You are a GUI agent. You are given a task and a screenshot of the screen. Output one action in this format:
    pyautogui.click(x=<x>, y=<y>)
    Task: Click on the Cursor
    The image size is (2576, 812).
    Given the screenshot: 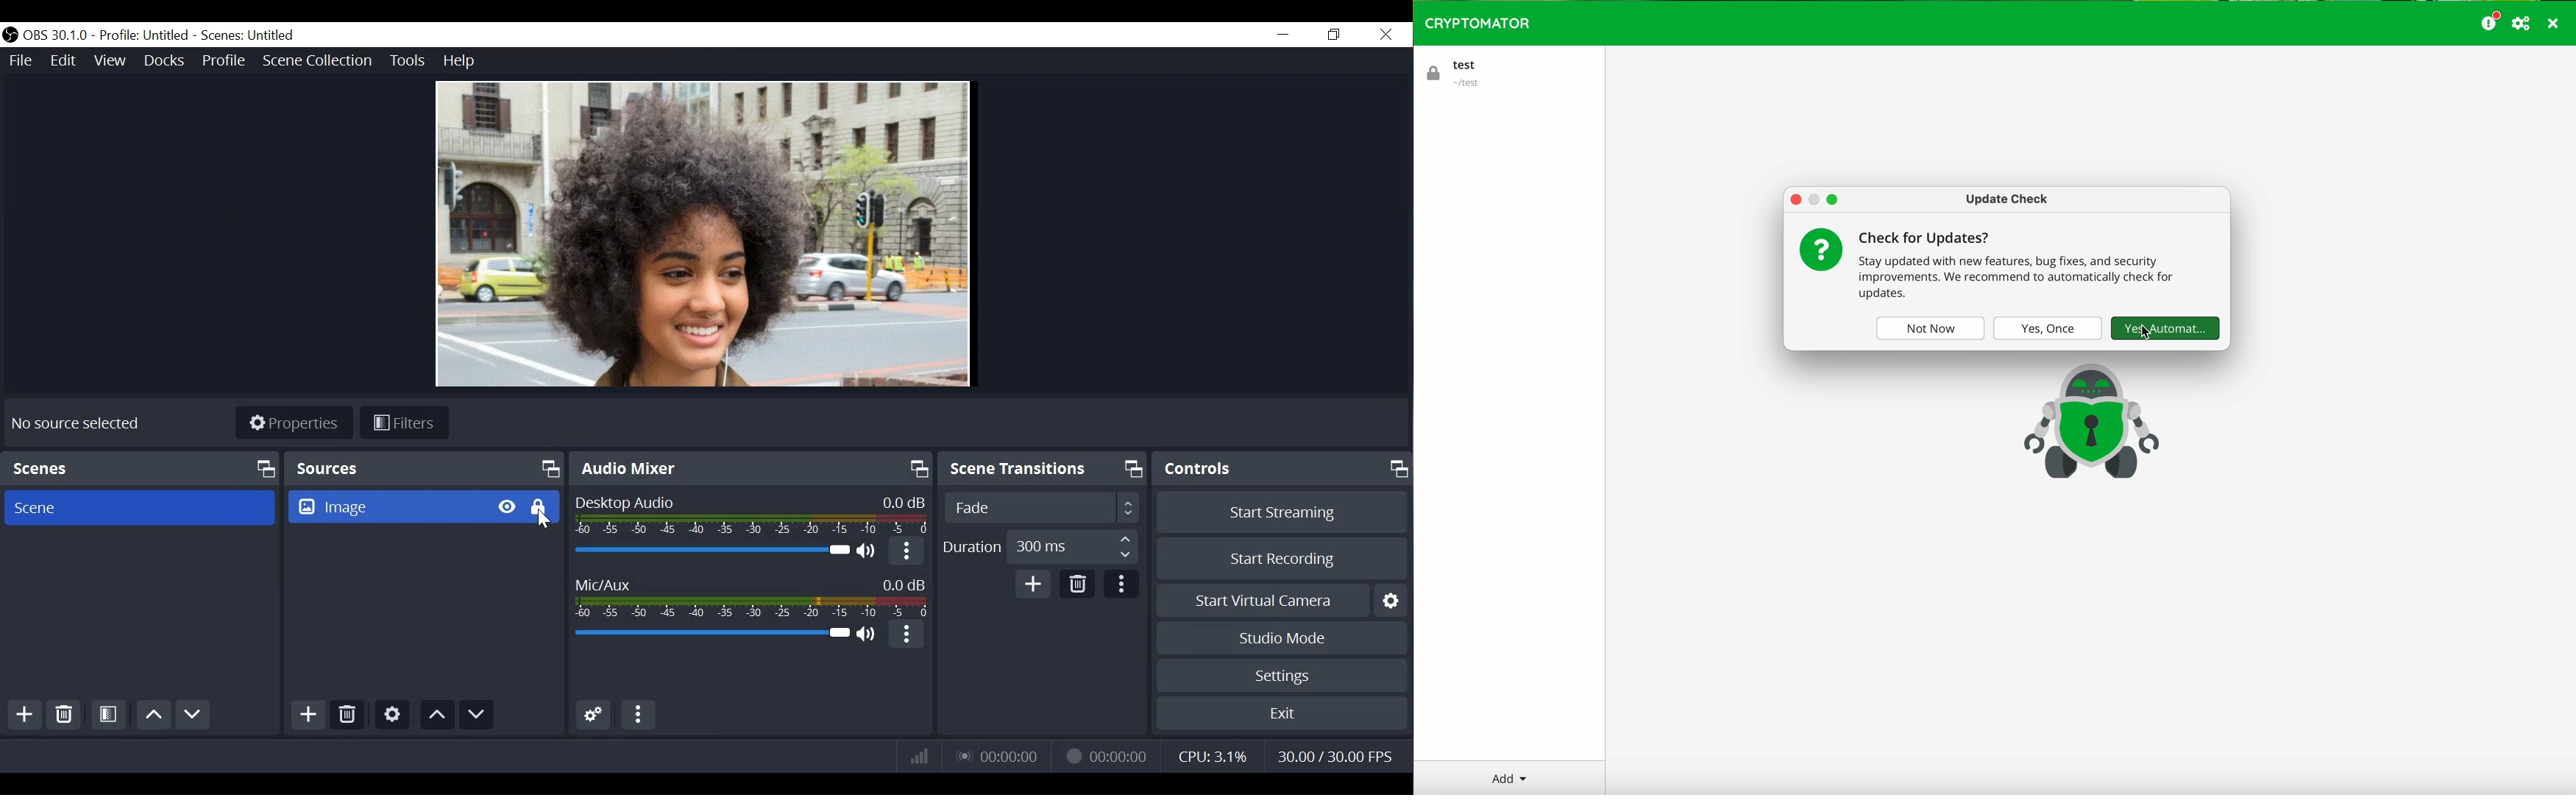 What is the action you would take?
    pyautogui.click(x=542, y=522)
    